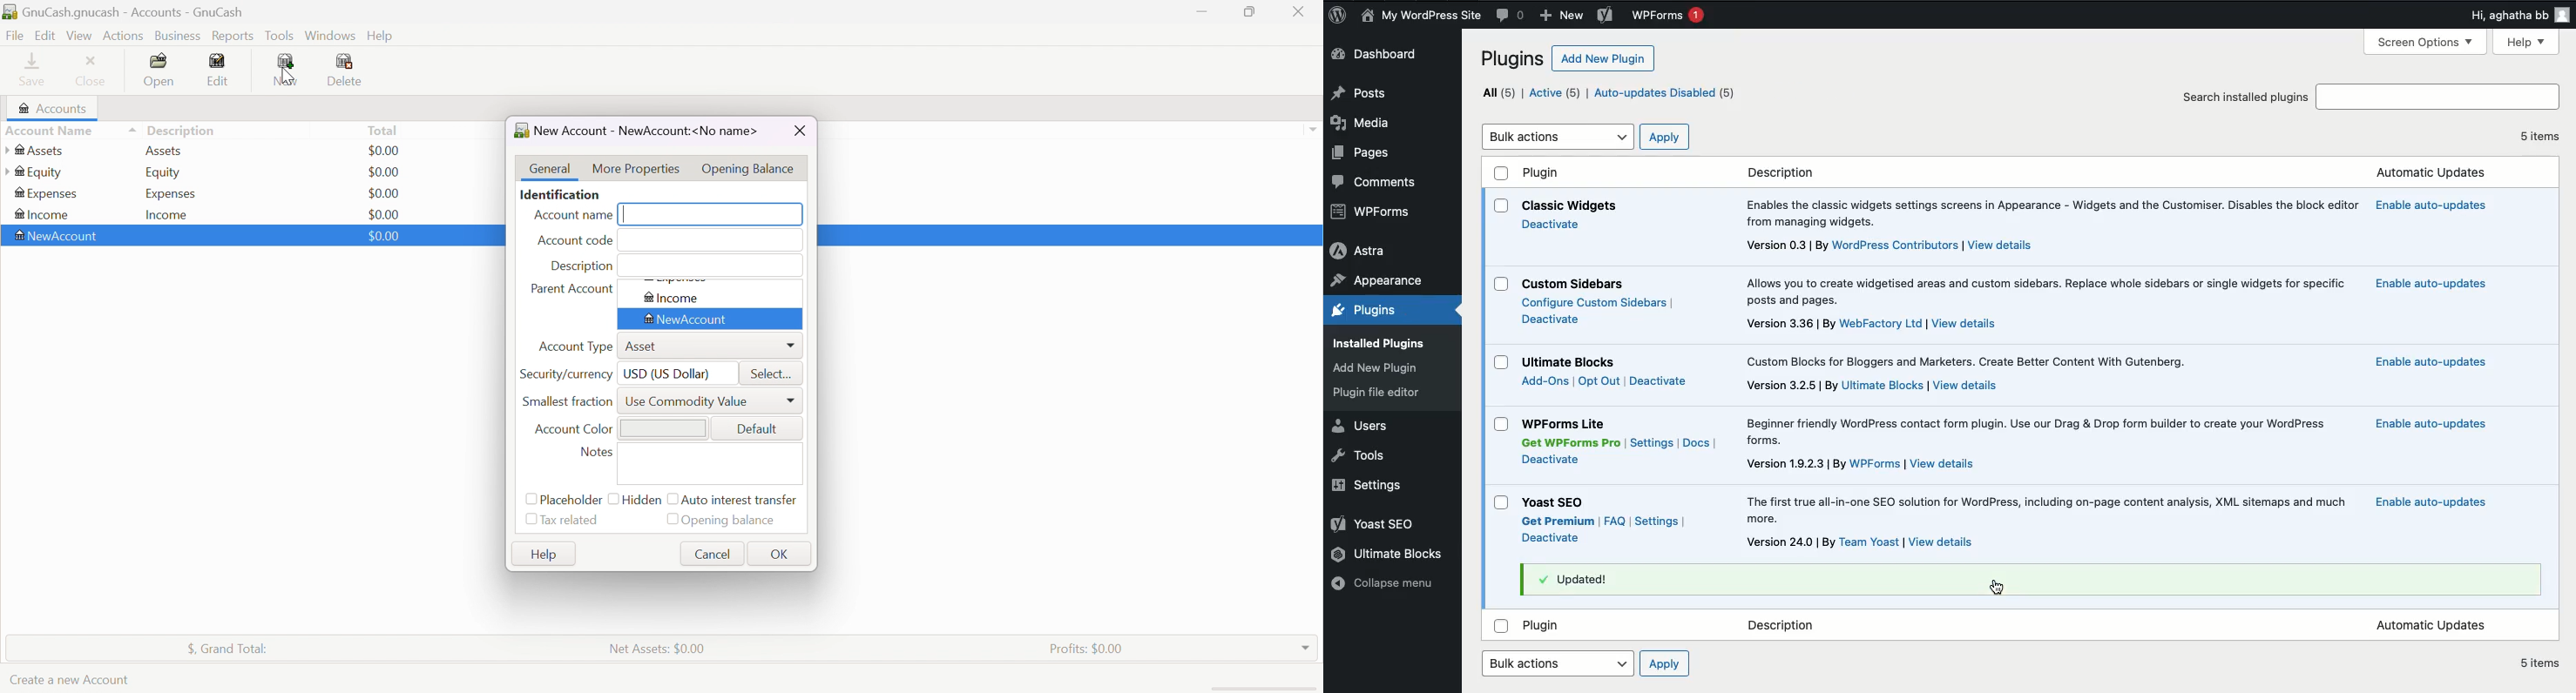 The width and height of the screenshot is (2576, 700). Describe the element at coordinates (1996, 589) in the screenshot. I see `cursor` at that location.